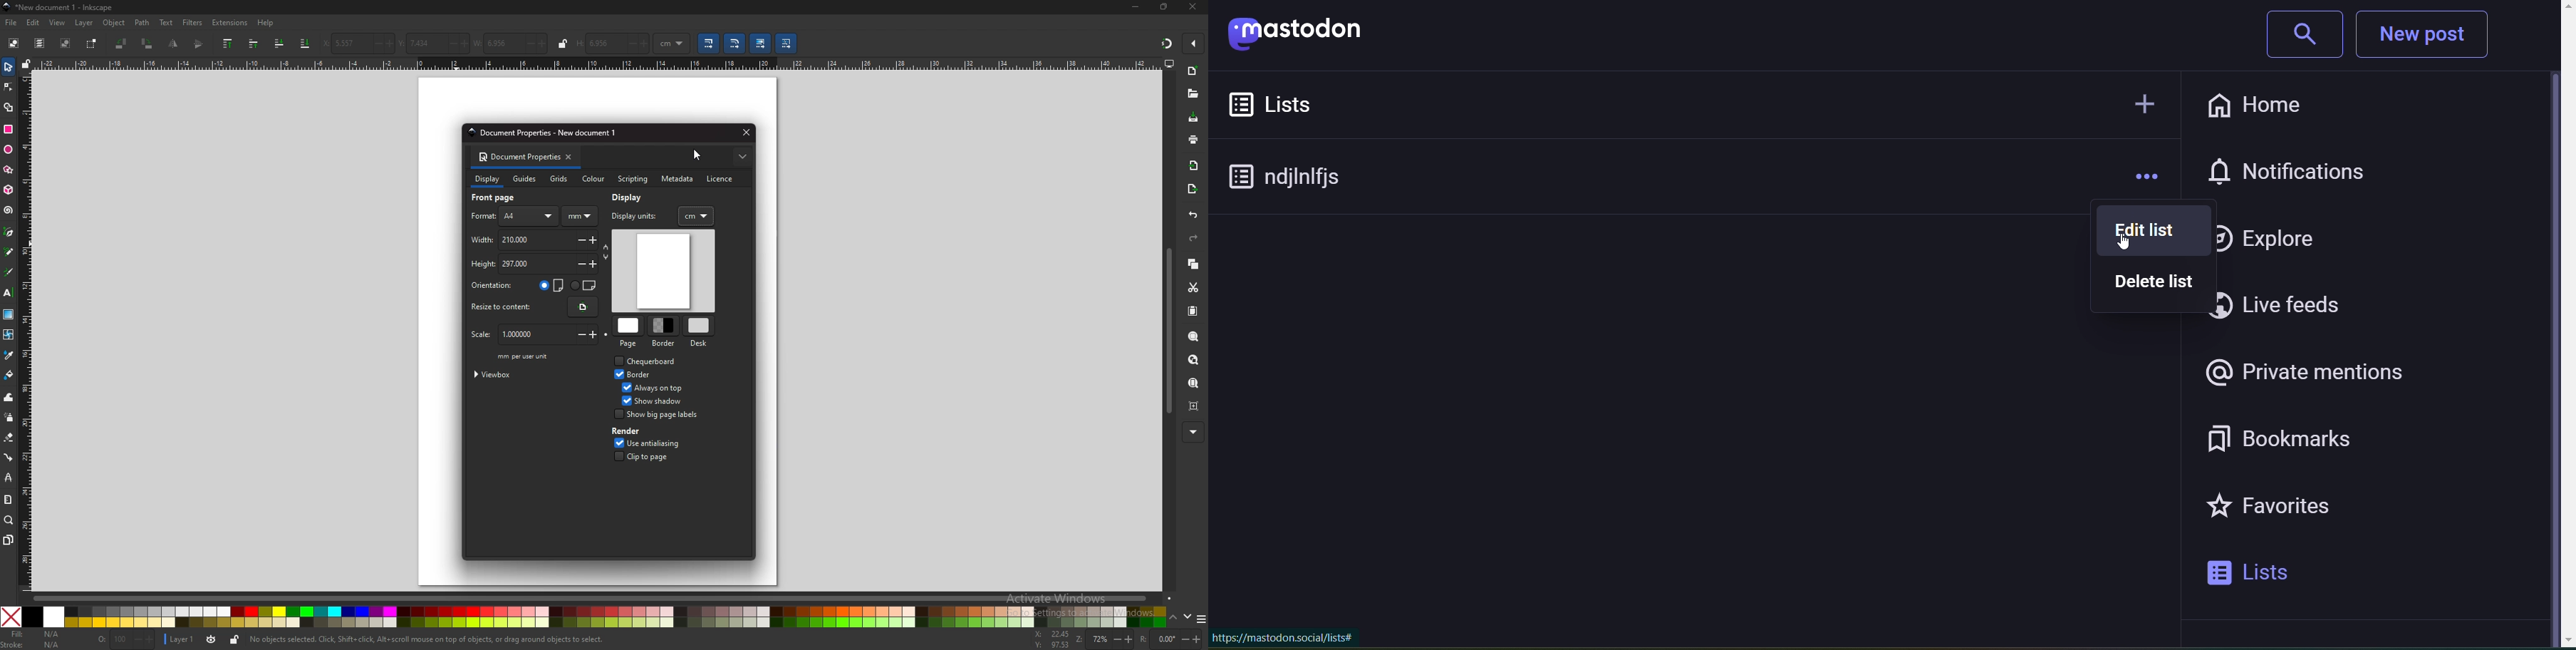 Image resolution: width=2576 pixels, height=672 pixels. I want to click on create new list, so click(2140, 102).